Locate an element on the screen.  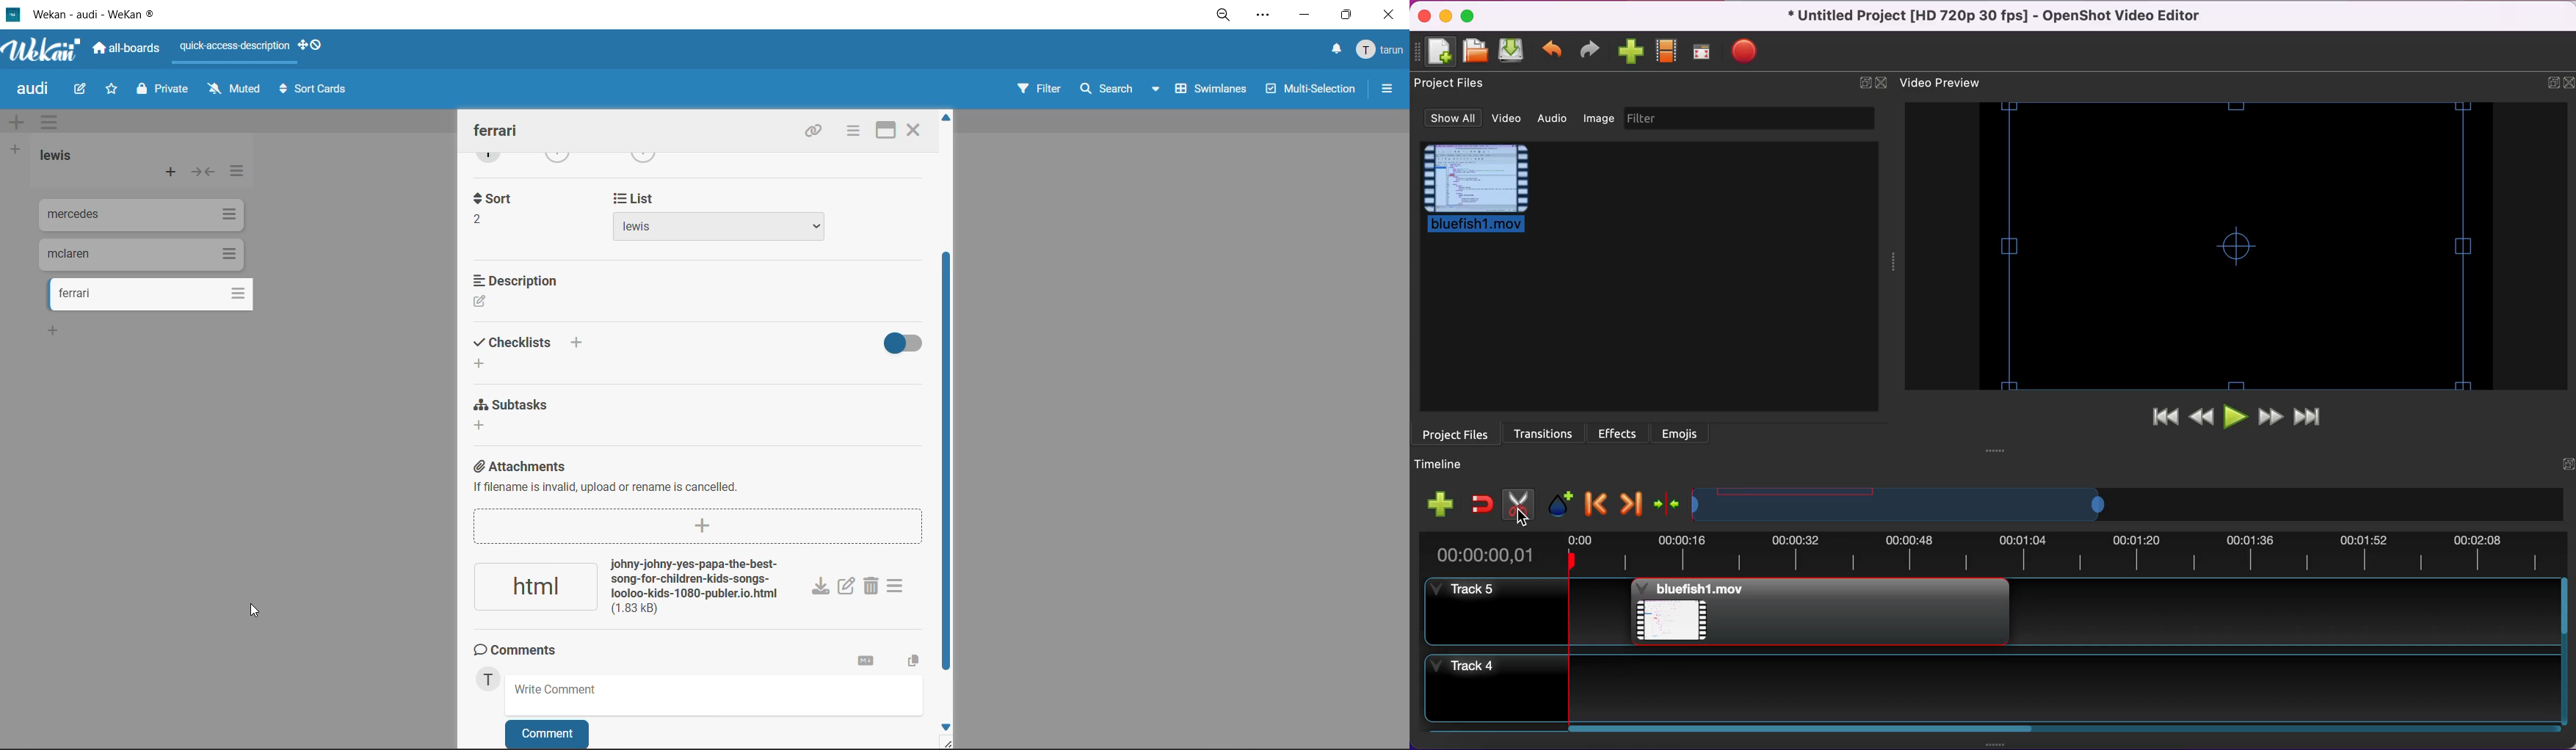
copy is located at coordinates (918, 659).